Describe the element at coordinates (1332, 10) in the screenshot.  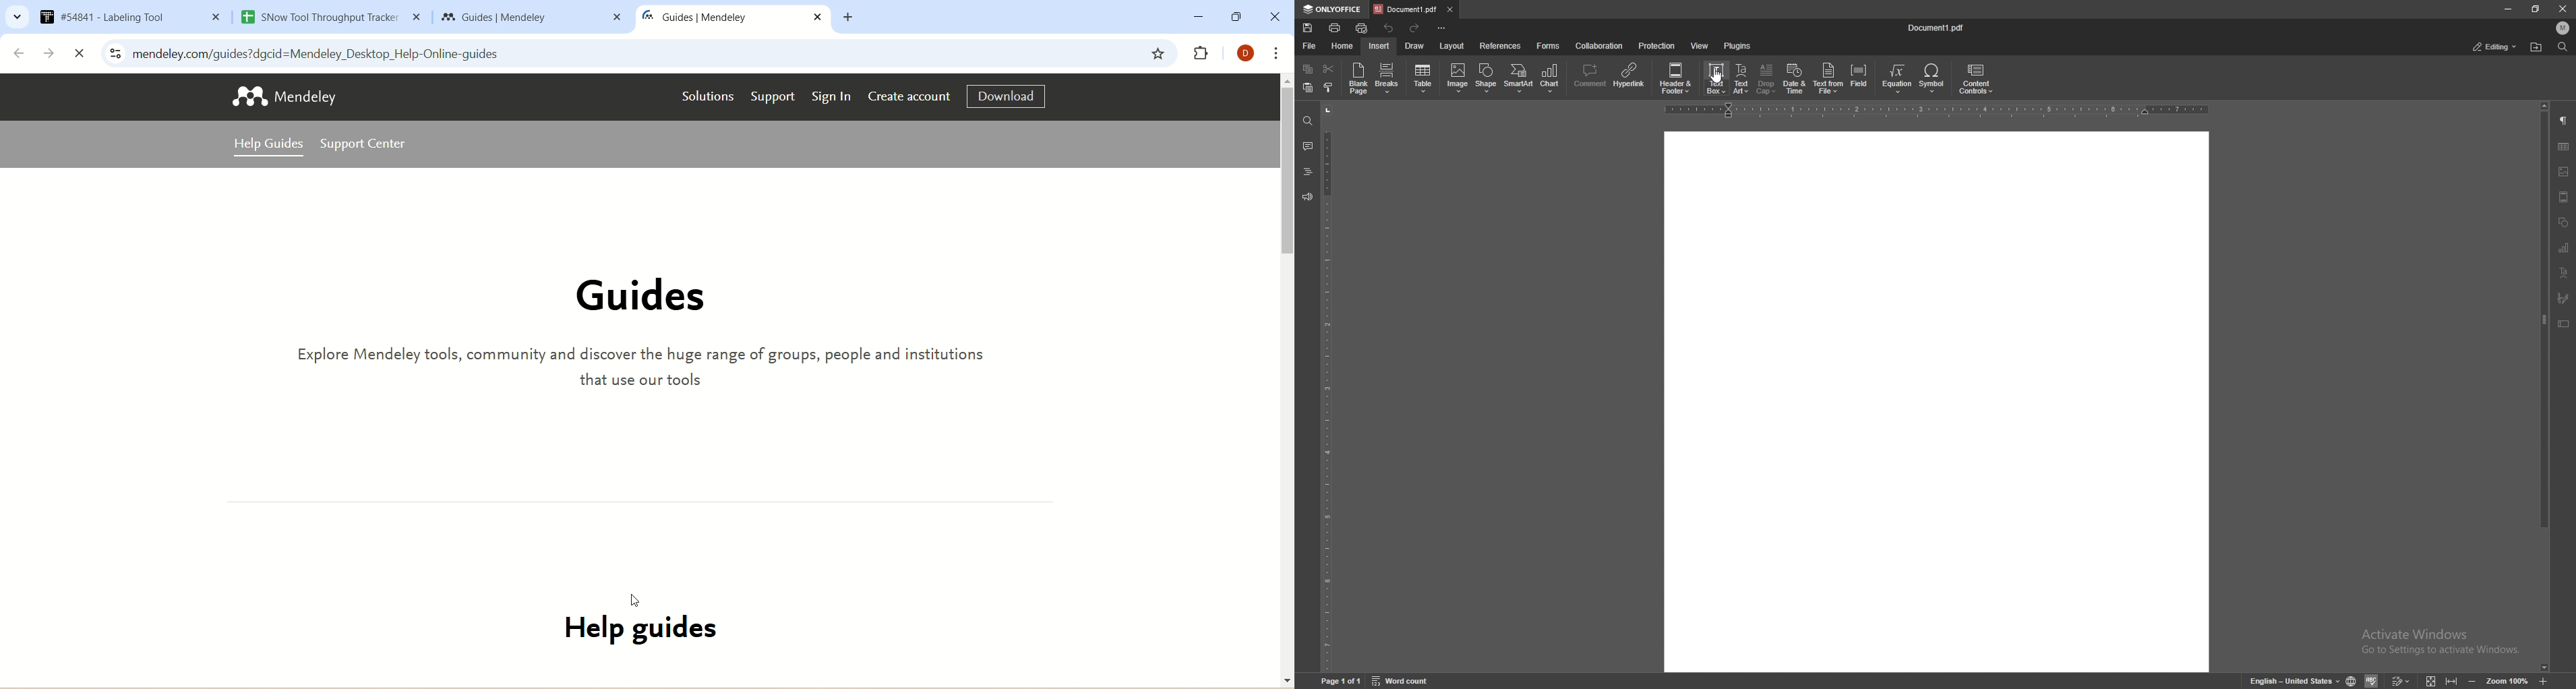
I see `onlyoffice` at that location.